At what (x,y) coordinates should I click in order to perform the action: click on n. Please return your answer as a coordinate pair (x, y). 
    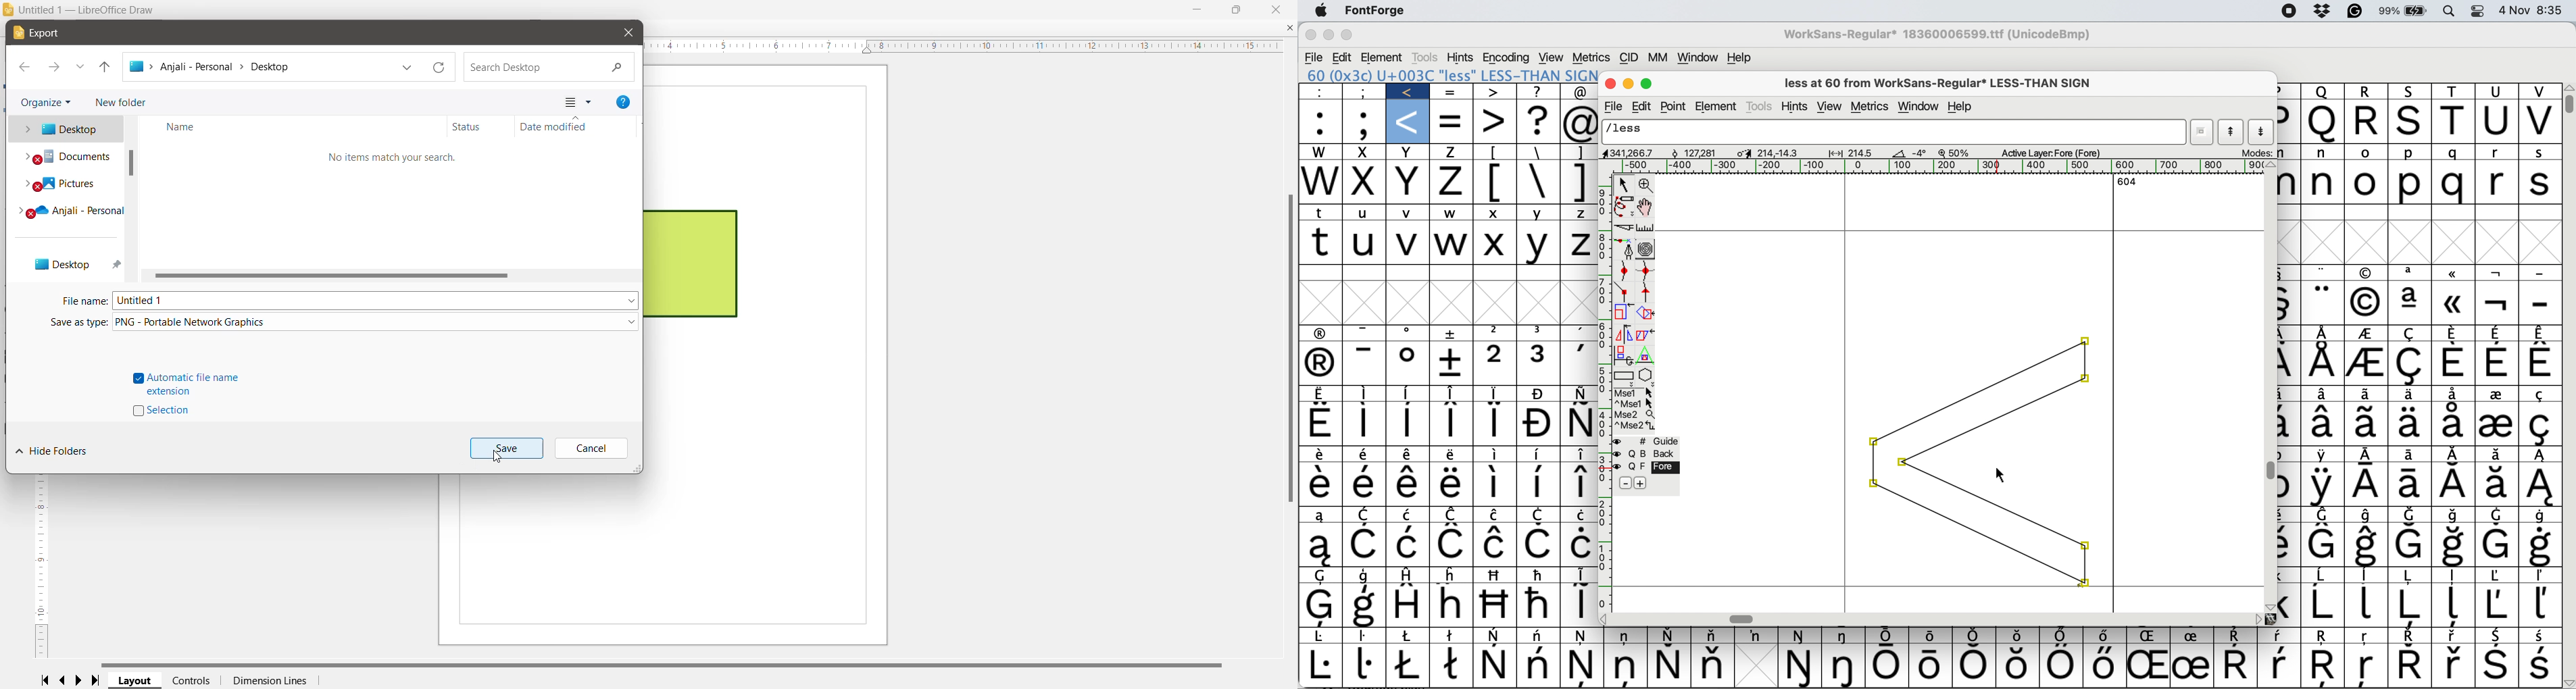
    Looking at the image, I should click on (2324, 182).